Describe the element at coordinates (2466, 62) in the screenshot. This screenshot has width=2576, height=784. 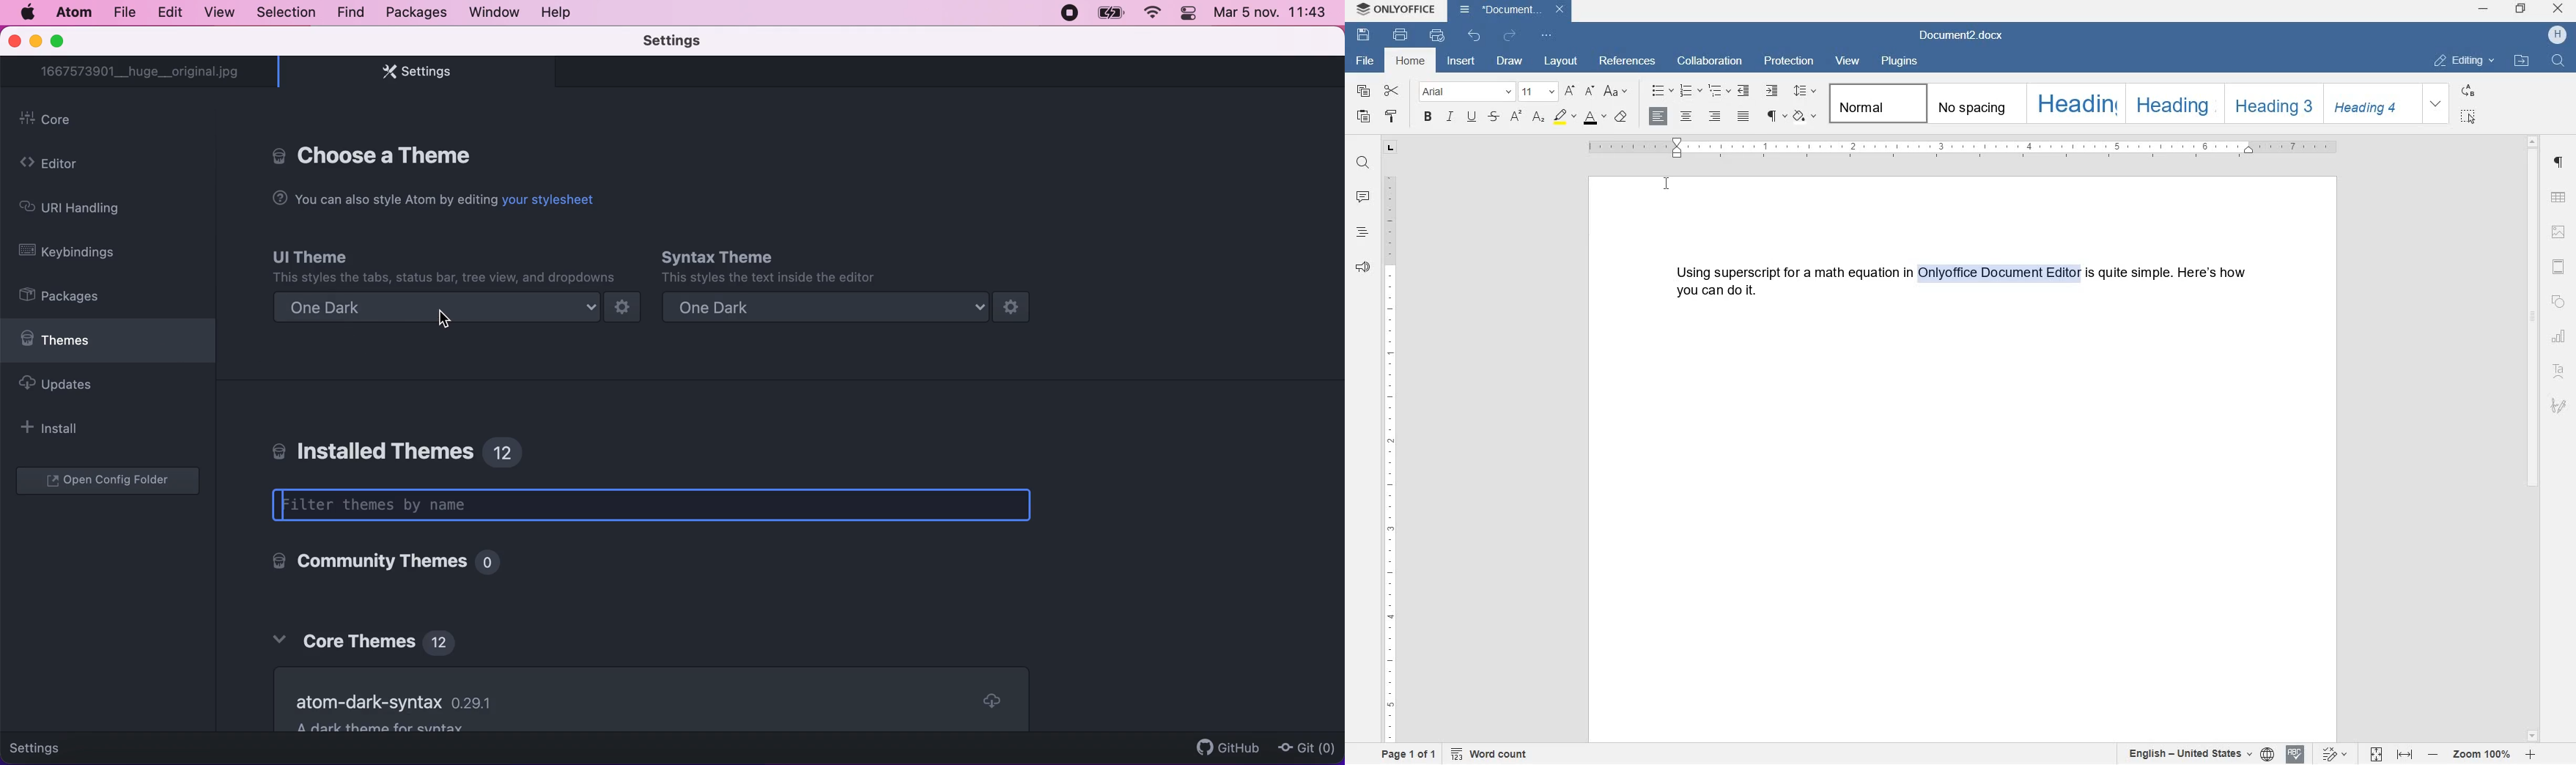
I see `EDITING` at that location.